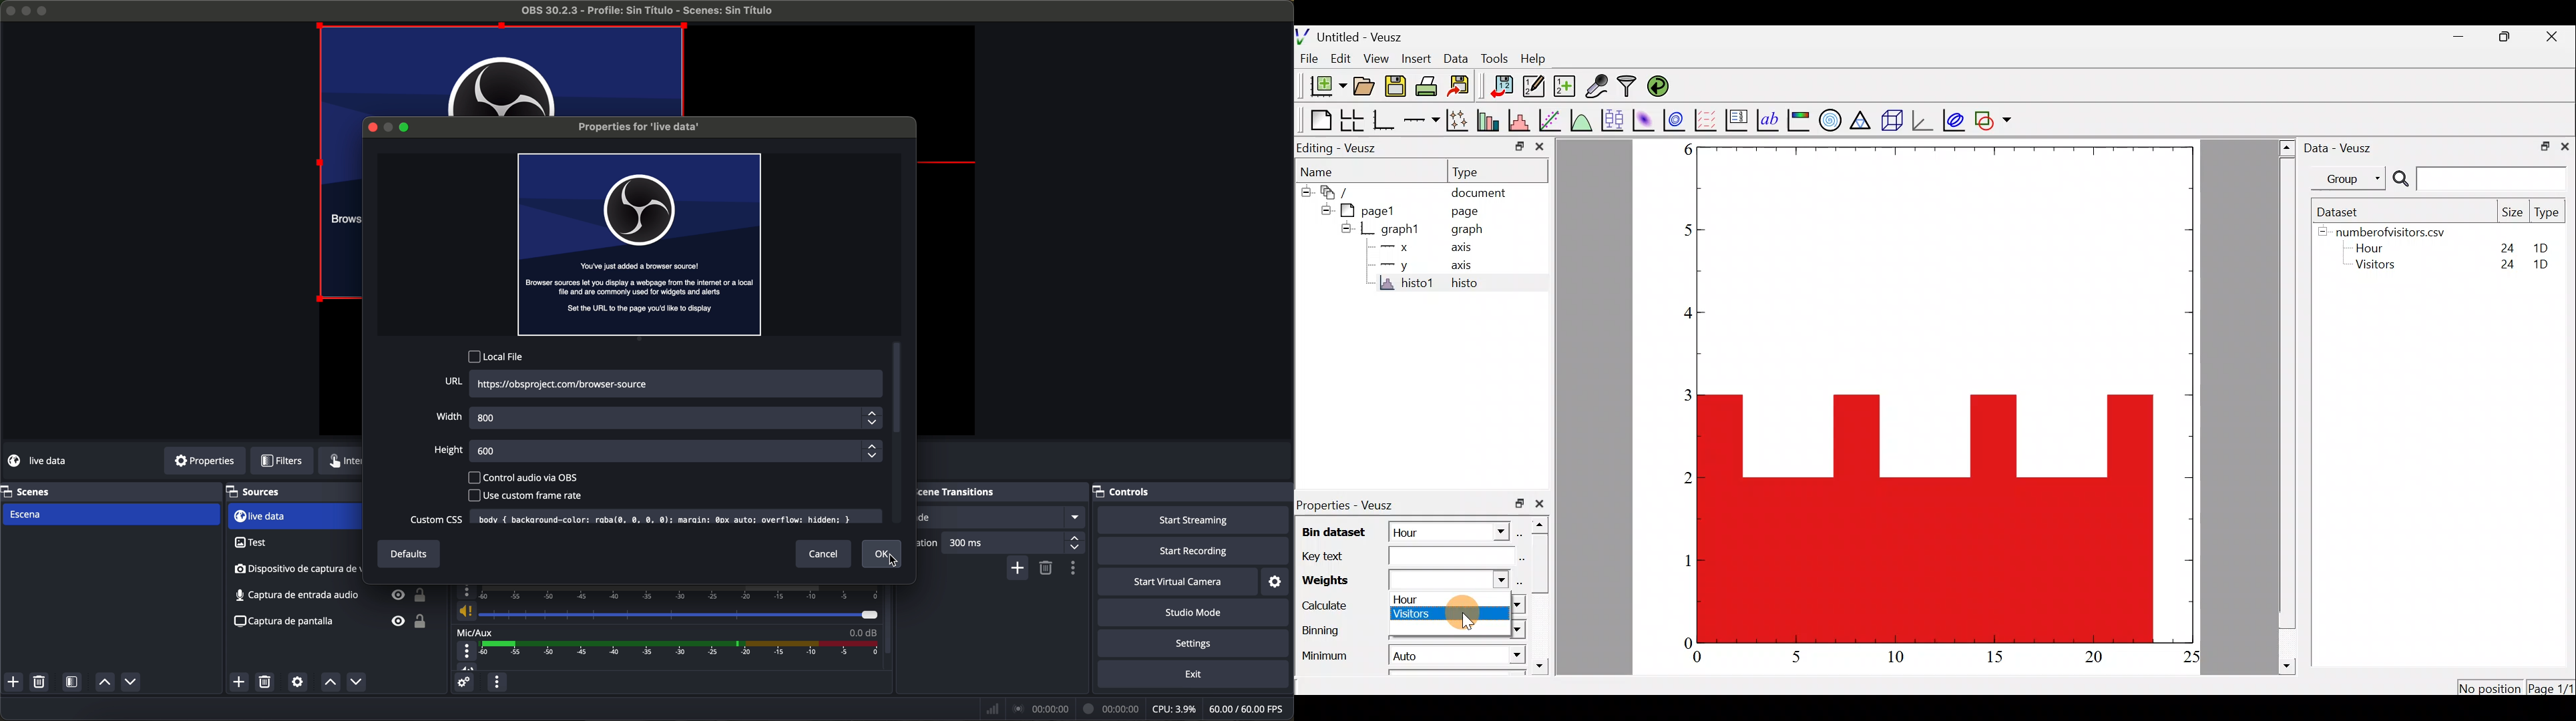  What do you see at coordinates (39, 682) in the screenshot?
I see `remove selected scenes` at bounding box center [39, 682].